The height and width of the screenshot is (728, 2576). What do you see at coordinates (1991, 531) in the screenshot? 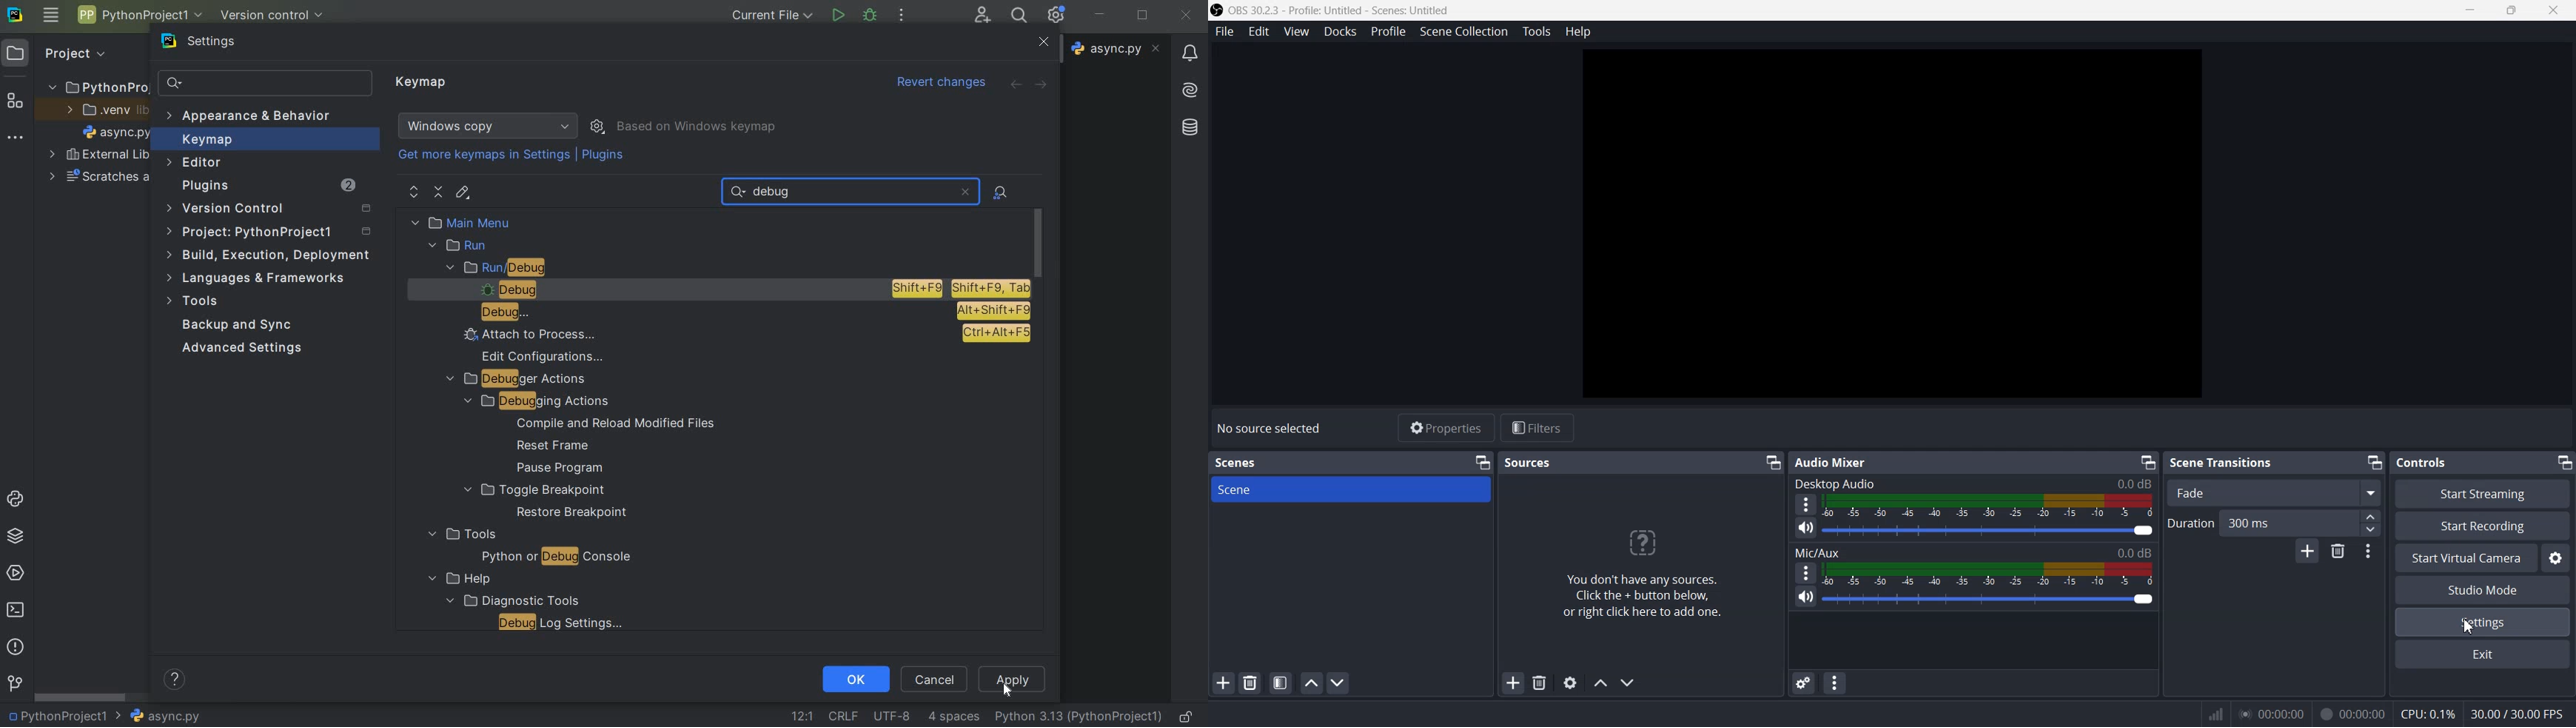
I see `Volume Adjuster` at bounding box center [1991, 531].